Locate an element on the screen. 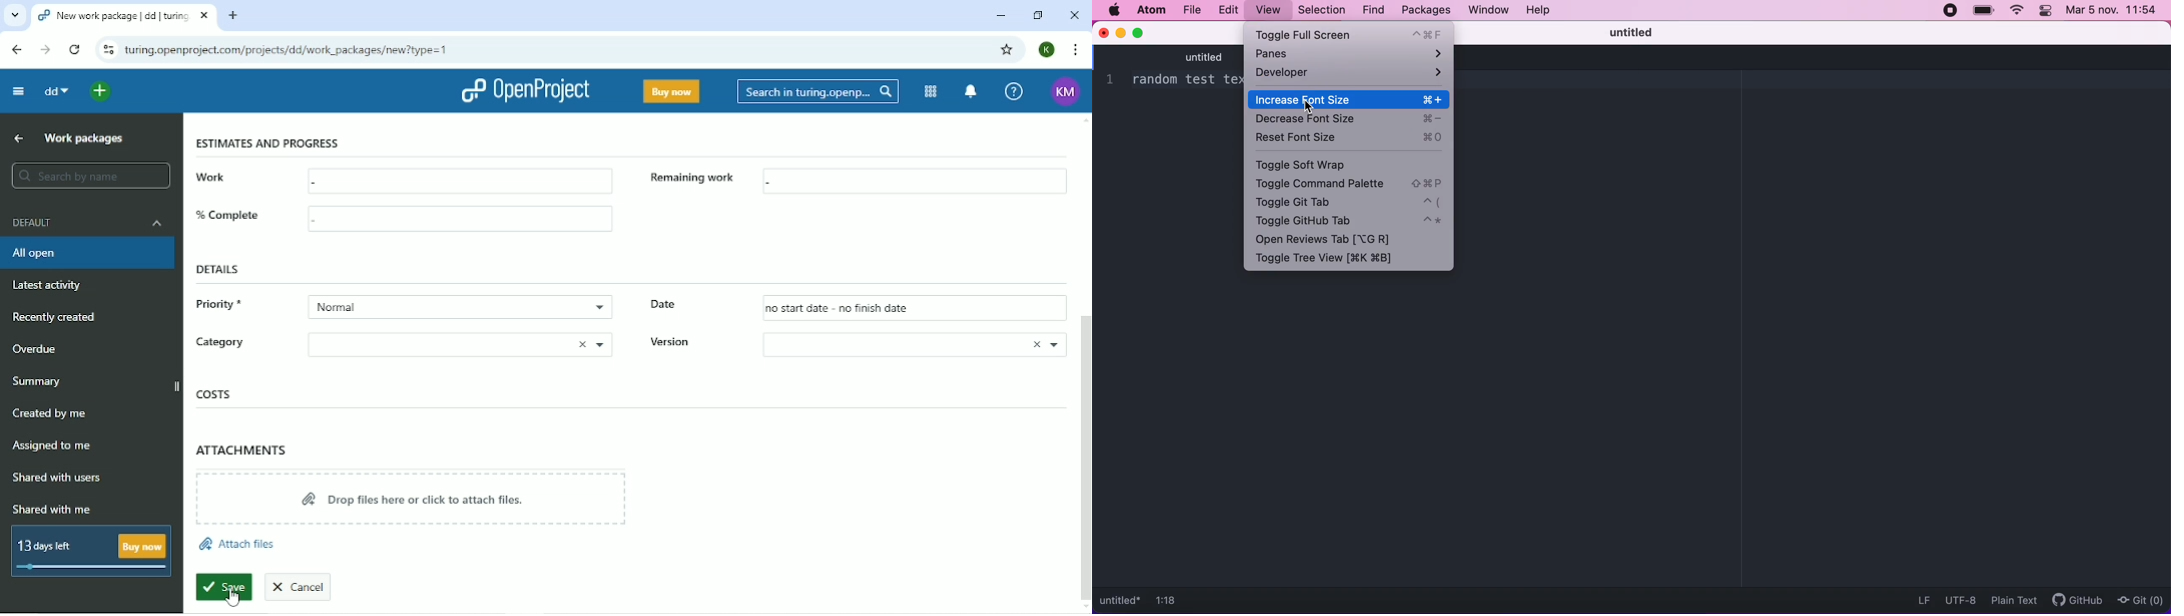 The image size is (2184, 616). Normal is located at coordinates (448, 304).